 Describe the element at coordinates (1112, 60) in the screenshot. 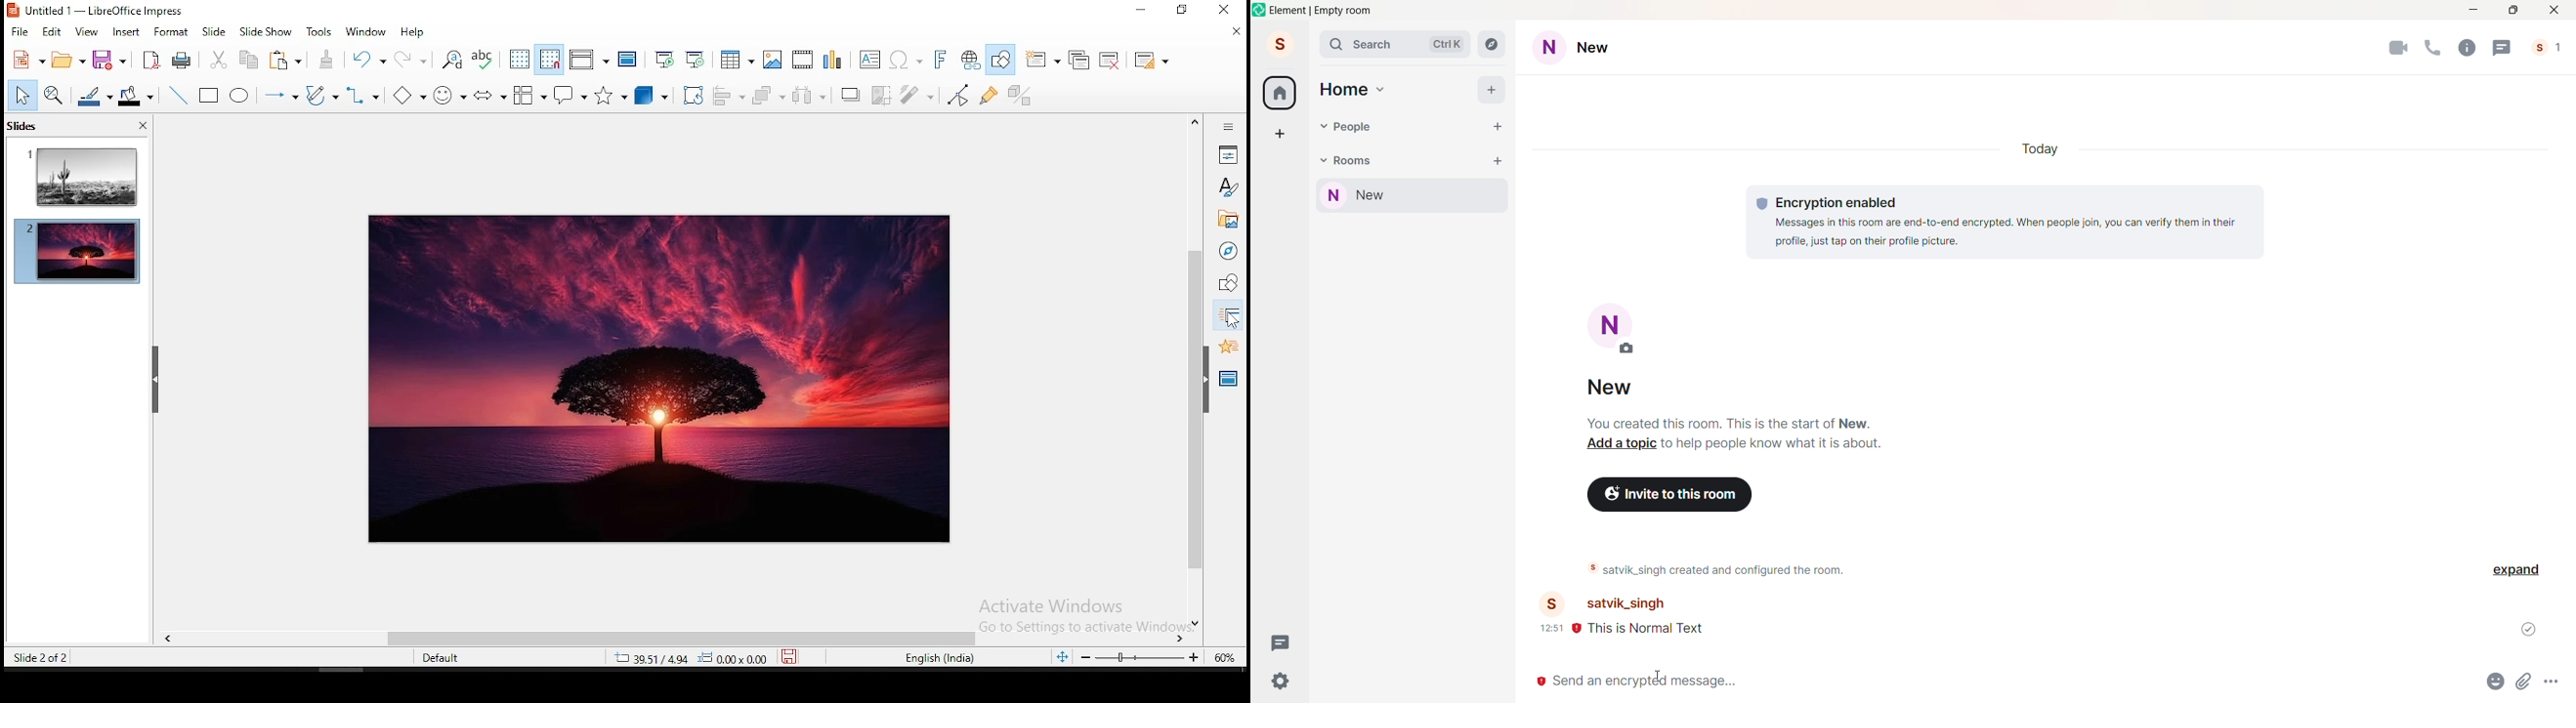

I see `delete slide` at that location.